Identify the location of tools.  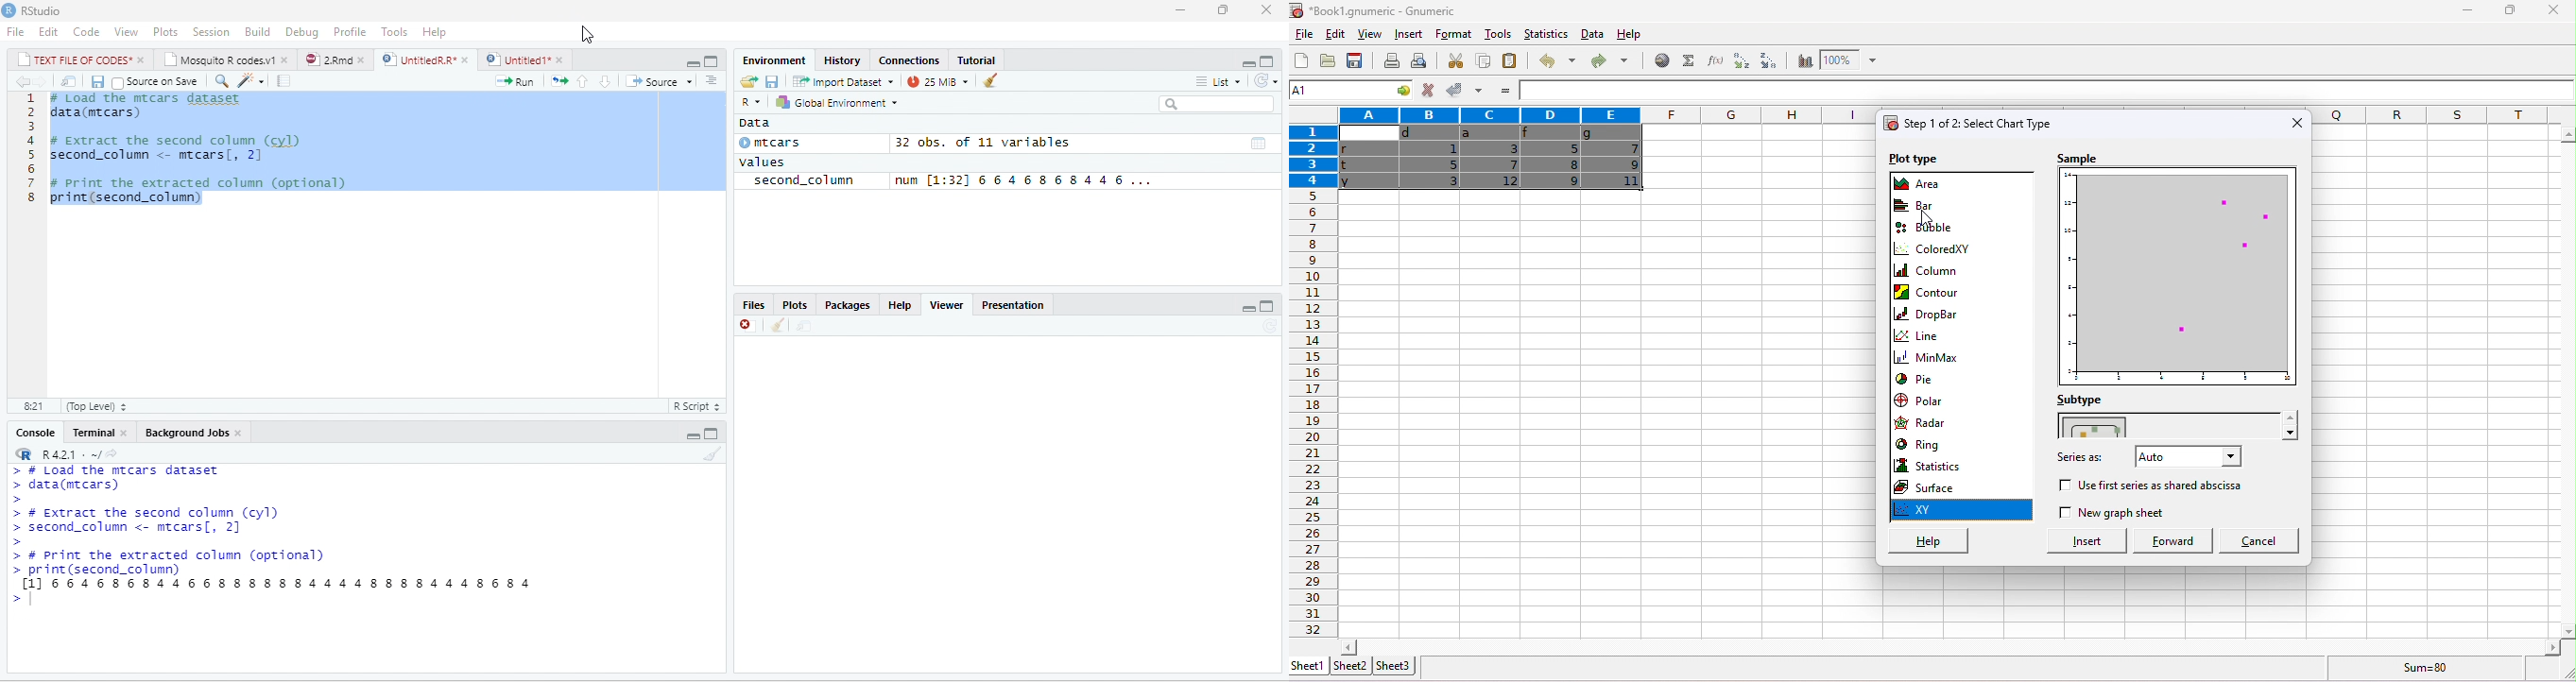
(1498, 33).